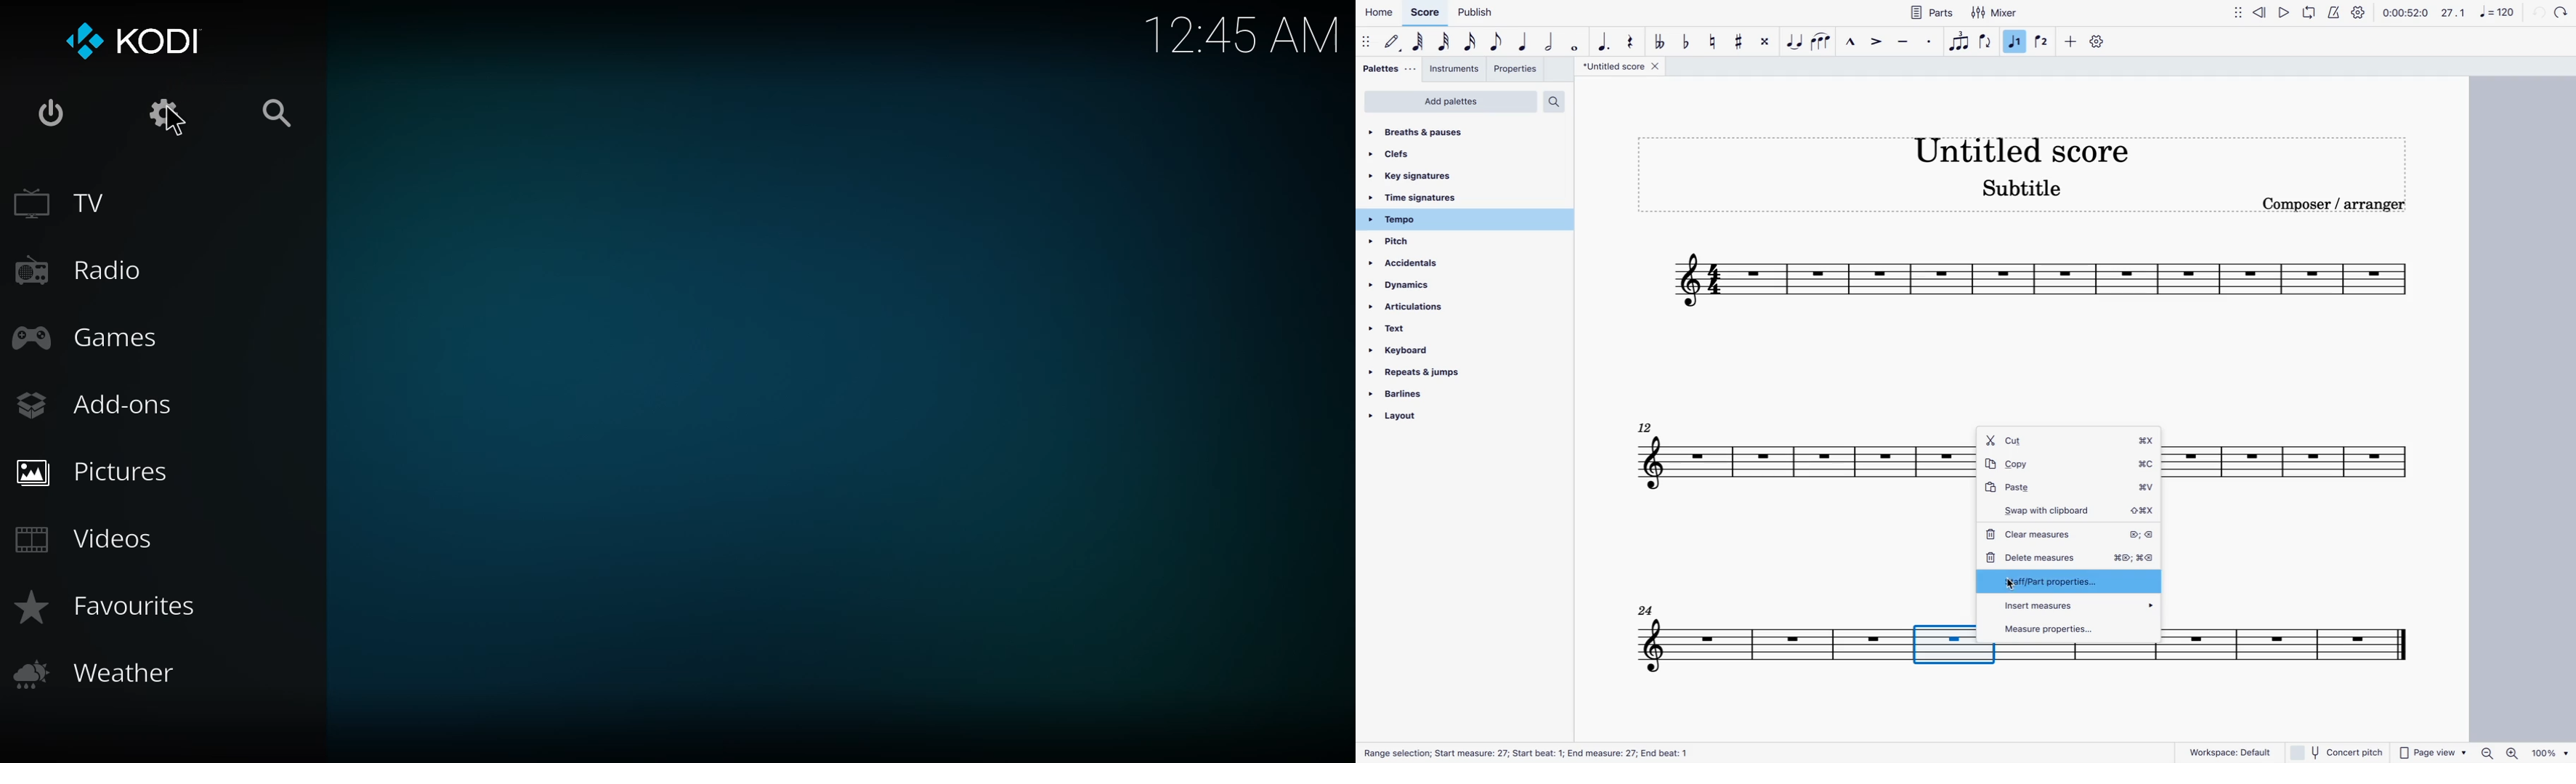  Describe the element at coordinates (71, 203) in the screenshot. I see `tv` at that location.